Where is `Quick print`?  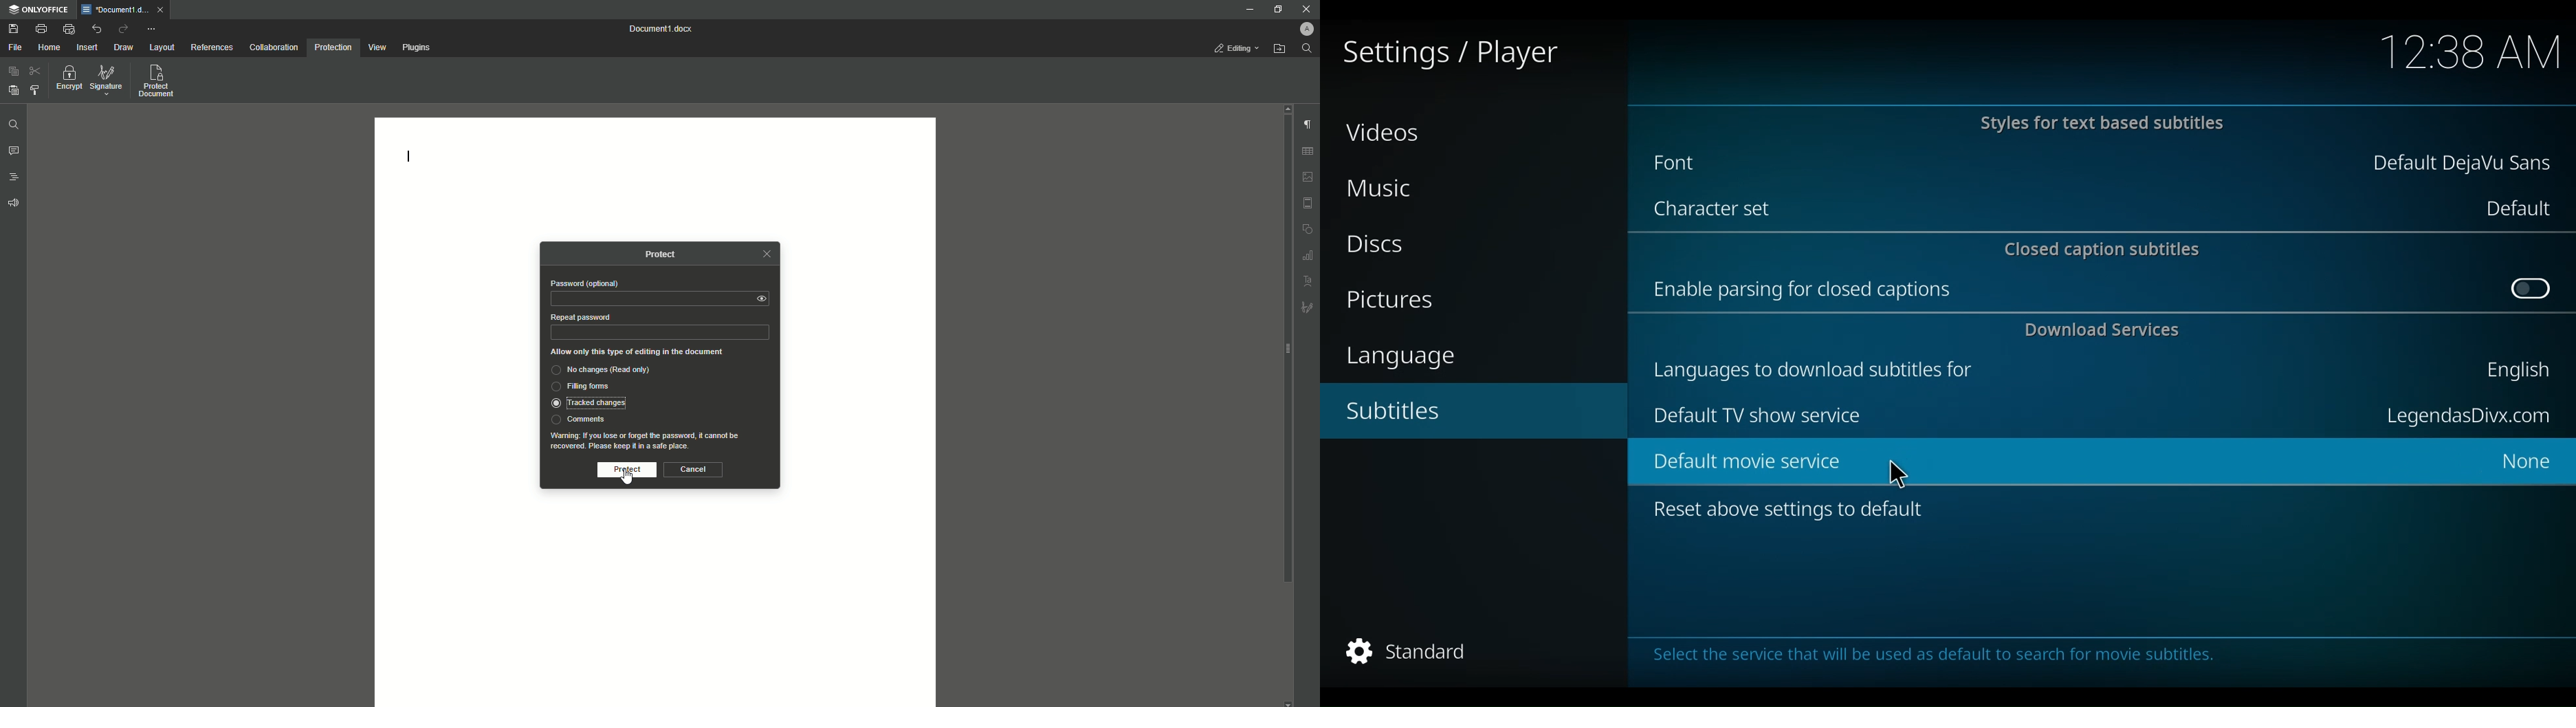
Quick print is located at coordinates (67, 28).